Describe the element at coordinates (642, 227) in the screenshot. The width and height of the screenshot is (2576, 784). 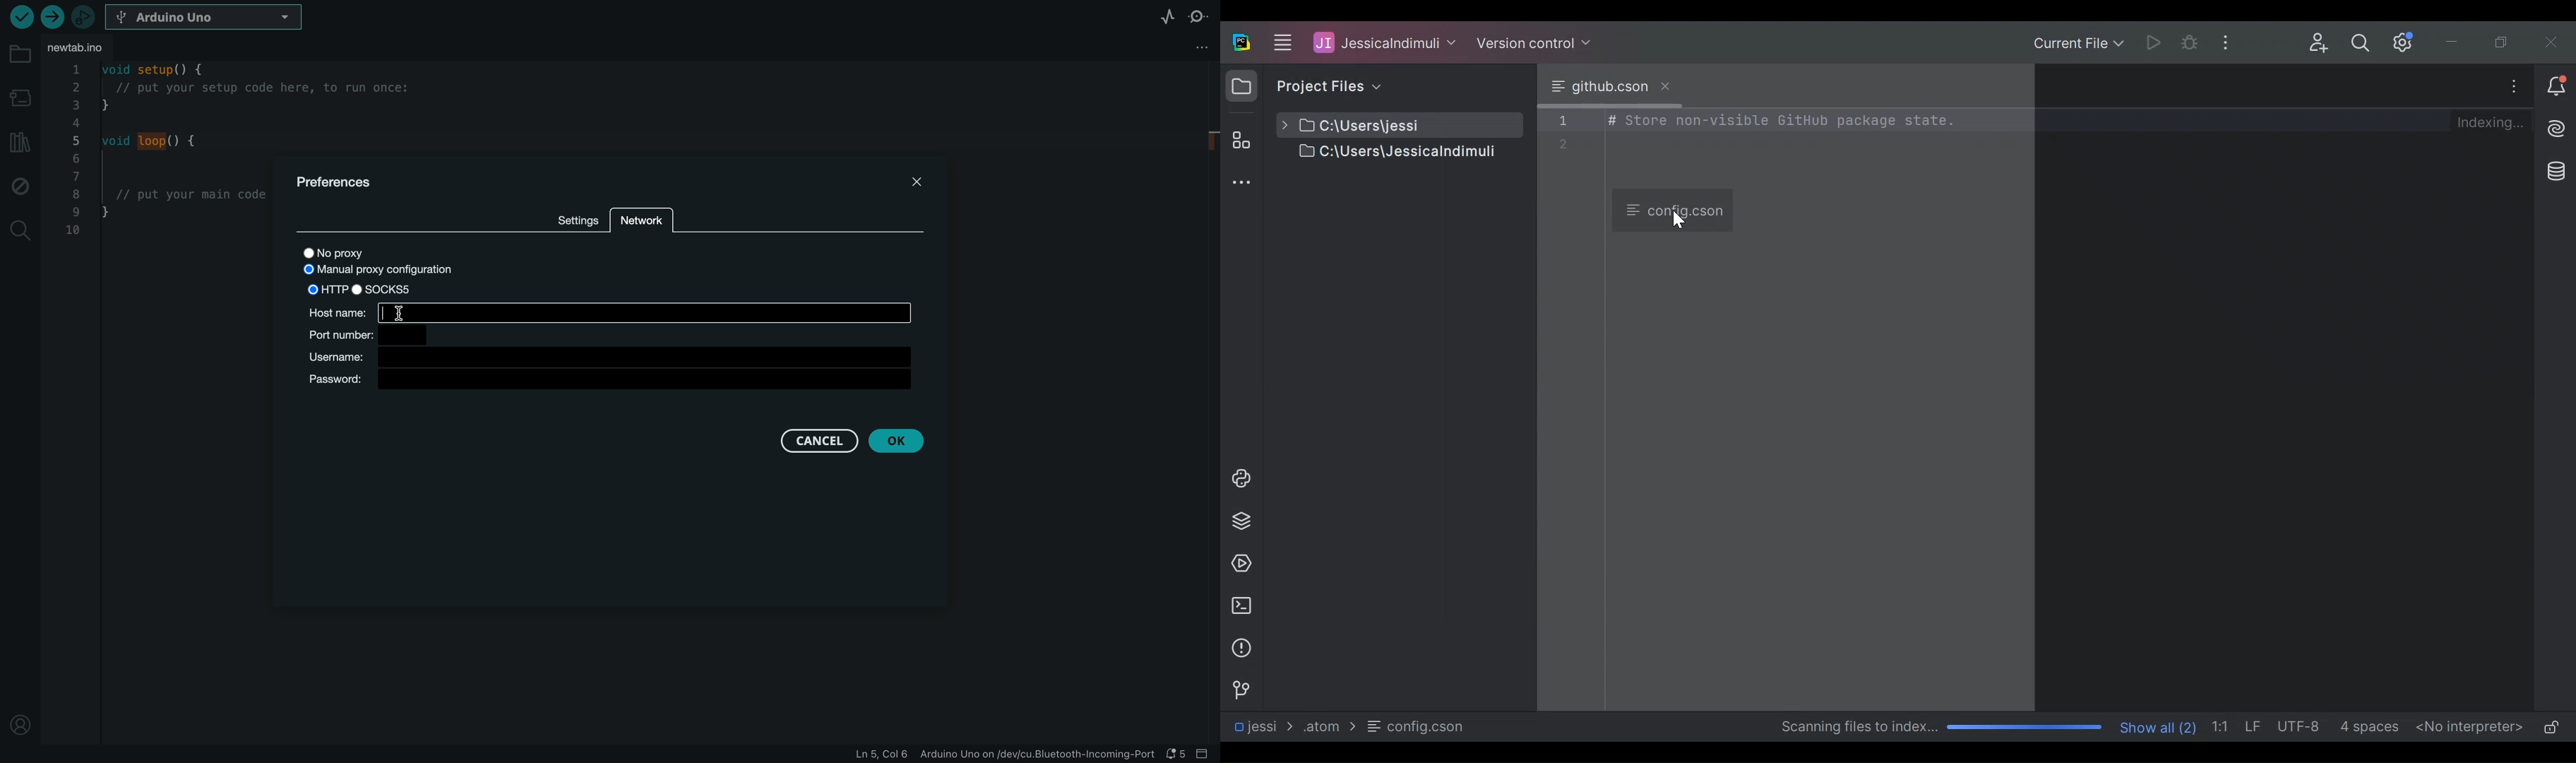
I see `network` at that location.